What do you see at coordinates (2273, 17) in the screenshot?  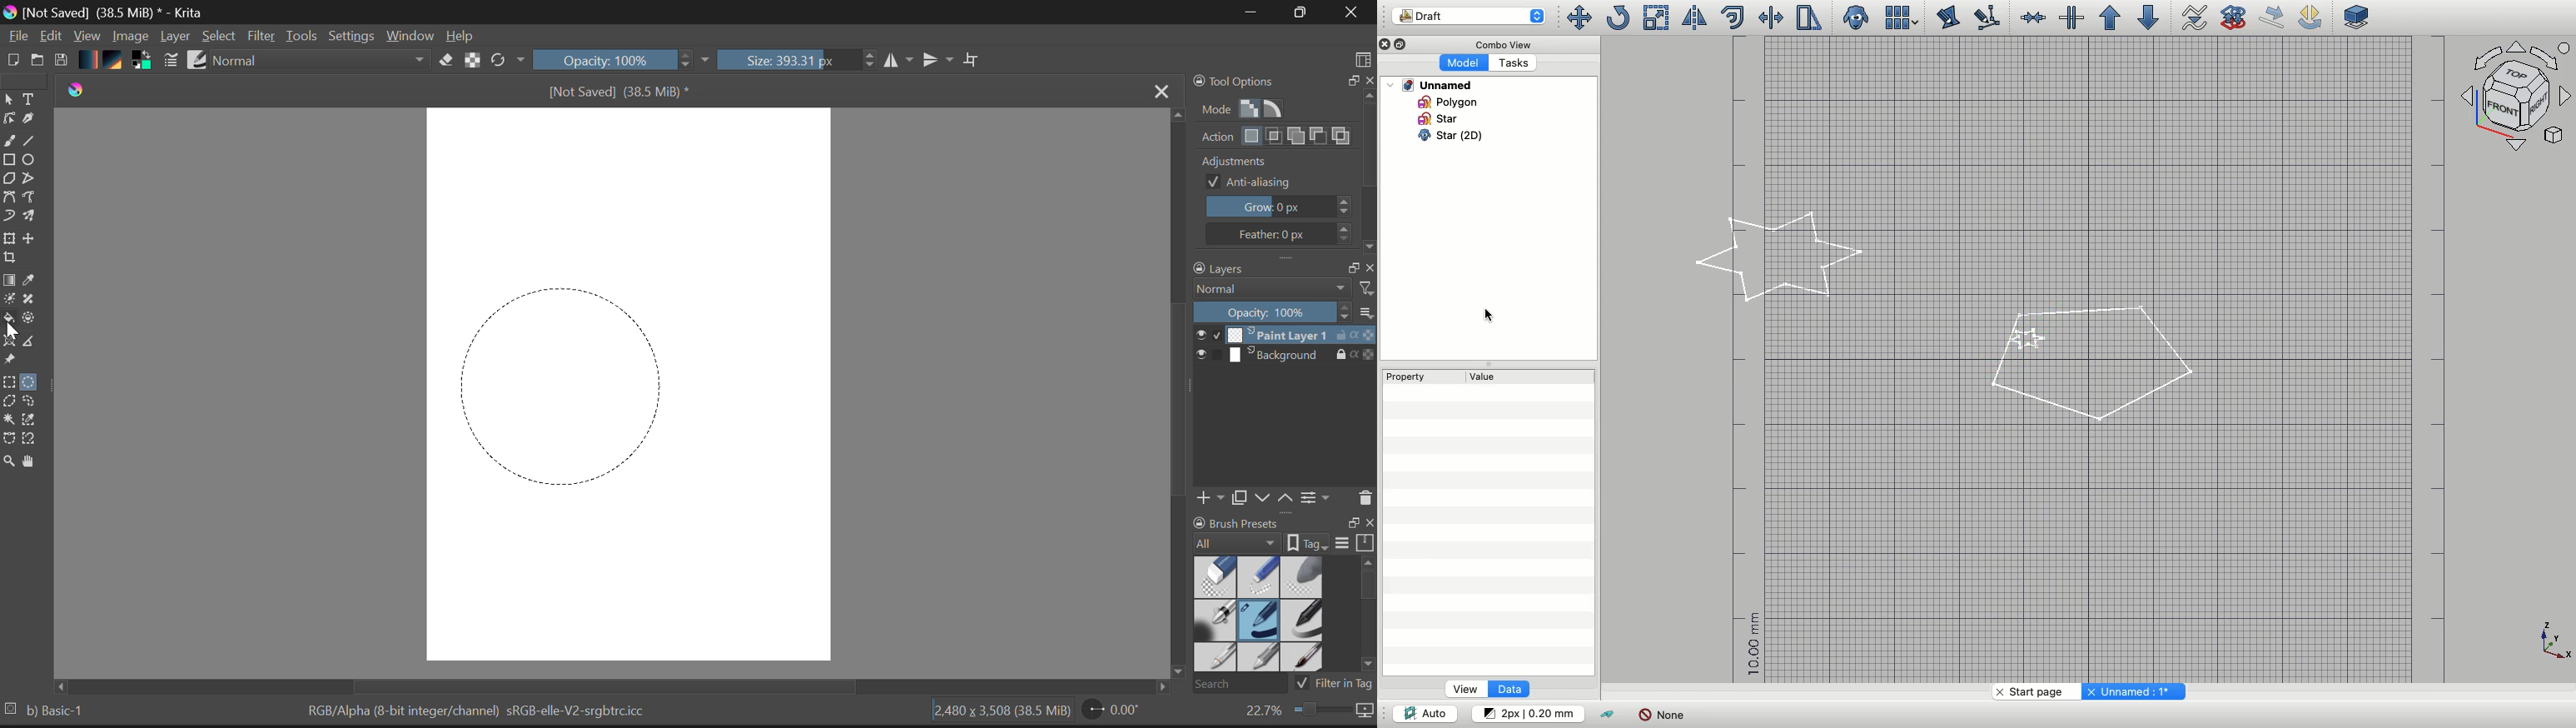 I see `Draft move` at bounding box center [2273, 17].